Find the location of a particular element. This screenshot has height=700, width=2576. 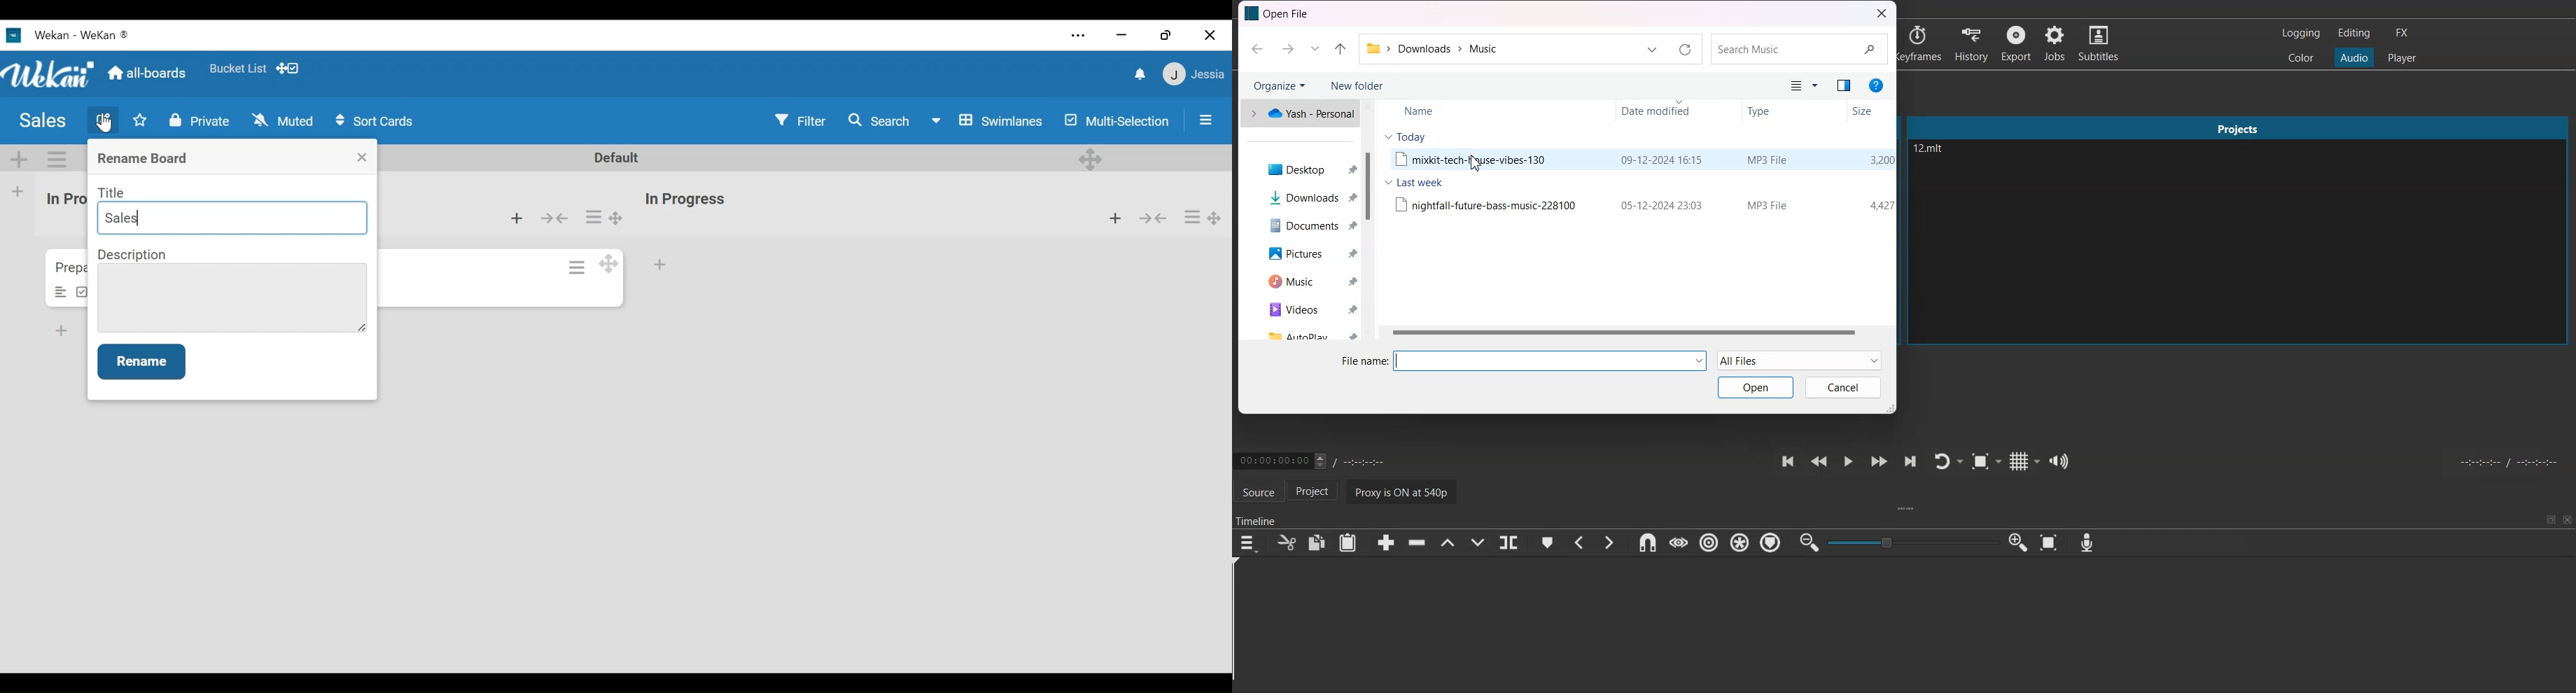

Wekan logo is located at coordinates (47, 74).